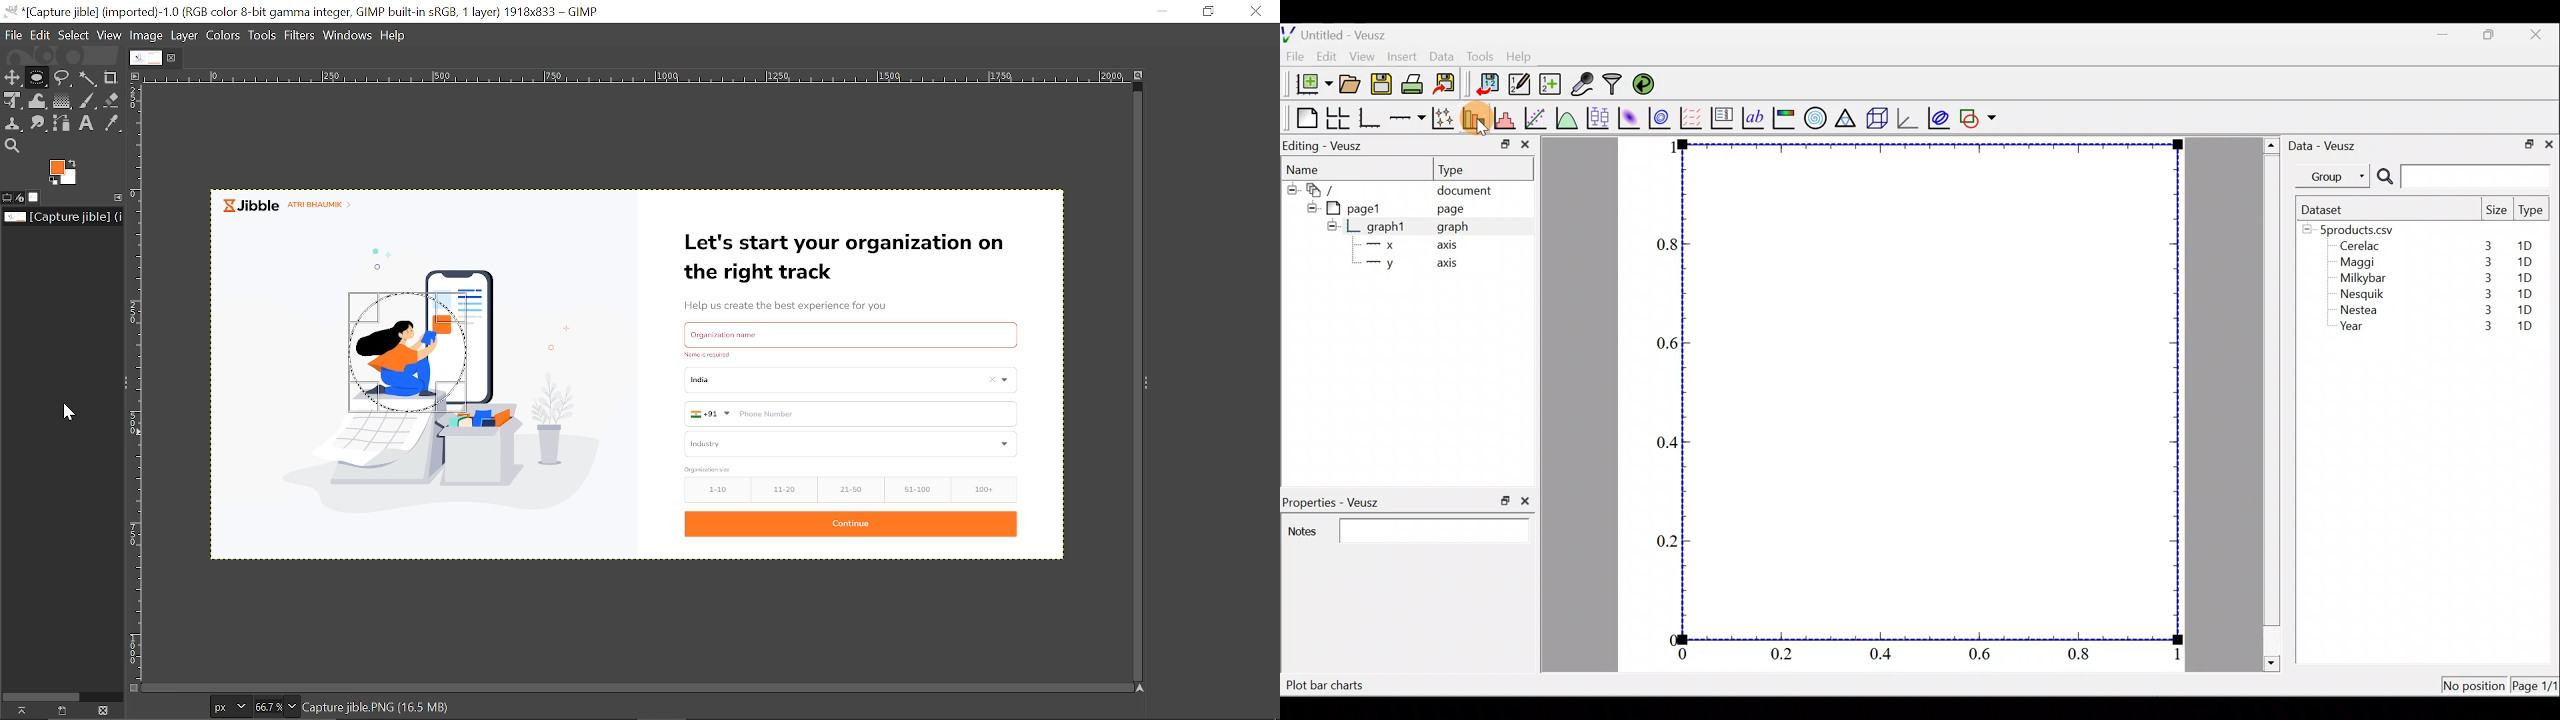 The image size is (2576, 728). What do you see at coordinates (1445, 119) in the screenshot?
I see `Plot points with lines and error bars` at bounding box center [1445, 119].